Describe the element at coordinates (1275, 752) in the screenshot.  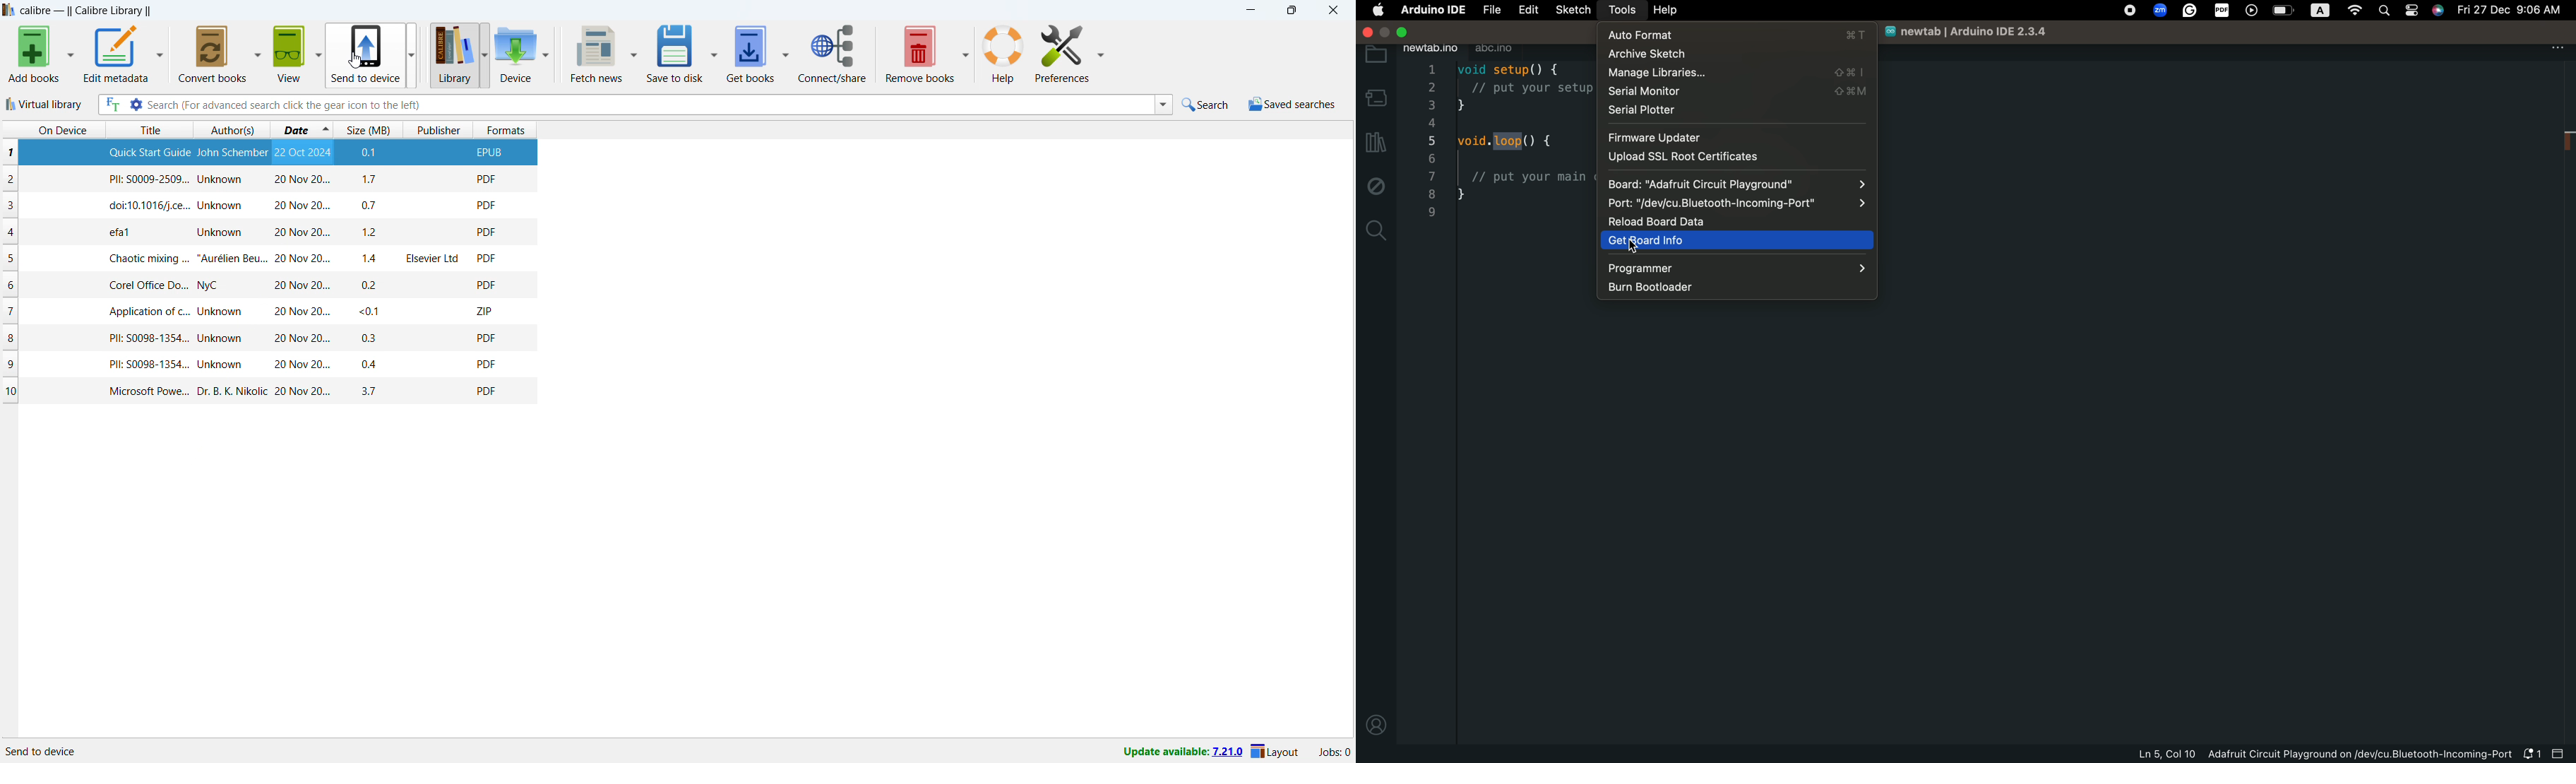
I see `layout` at that location.